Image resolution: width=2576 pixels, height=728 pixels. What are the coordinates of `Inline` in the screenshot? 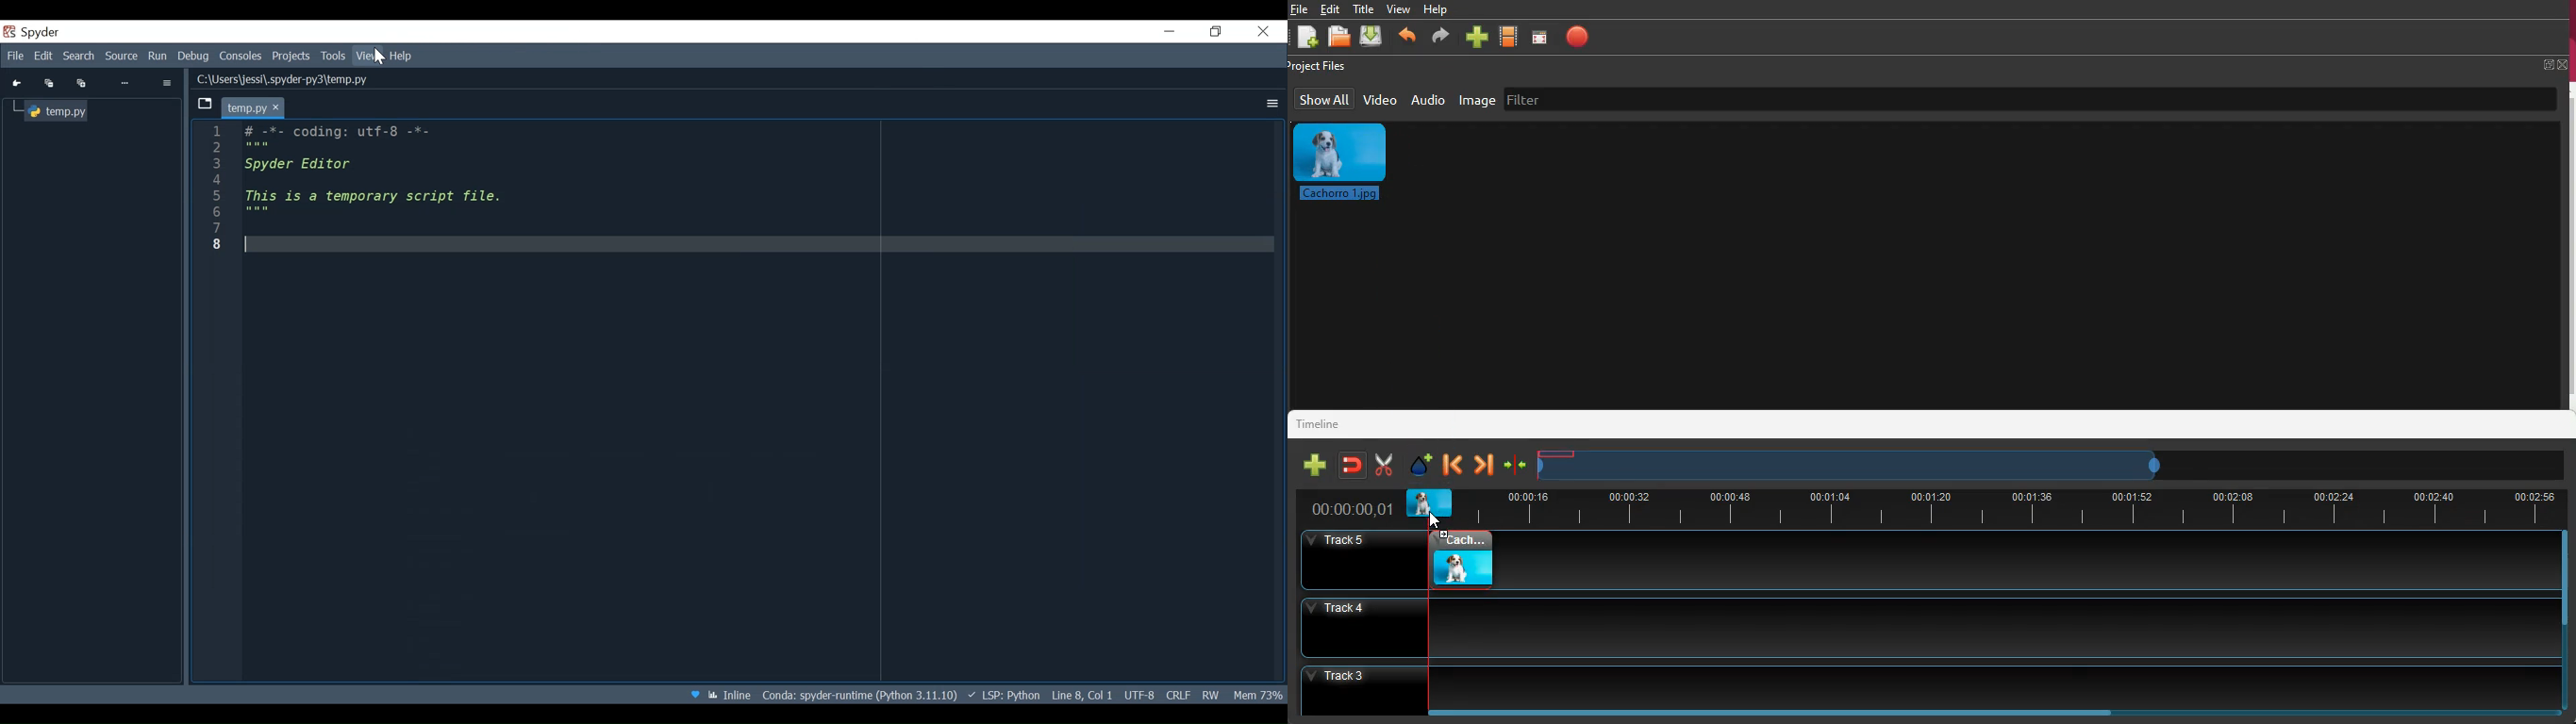 It's located at (731, 696).